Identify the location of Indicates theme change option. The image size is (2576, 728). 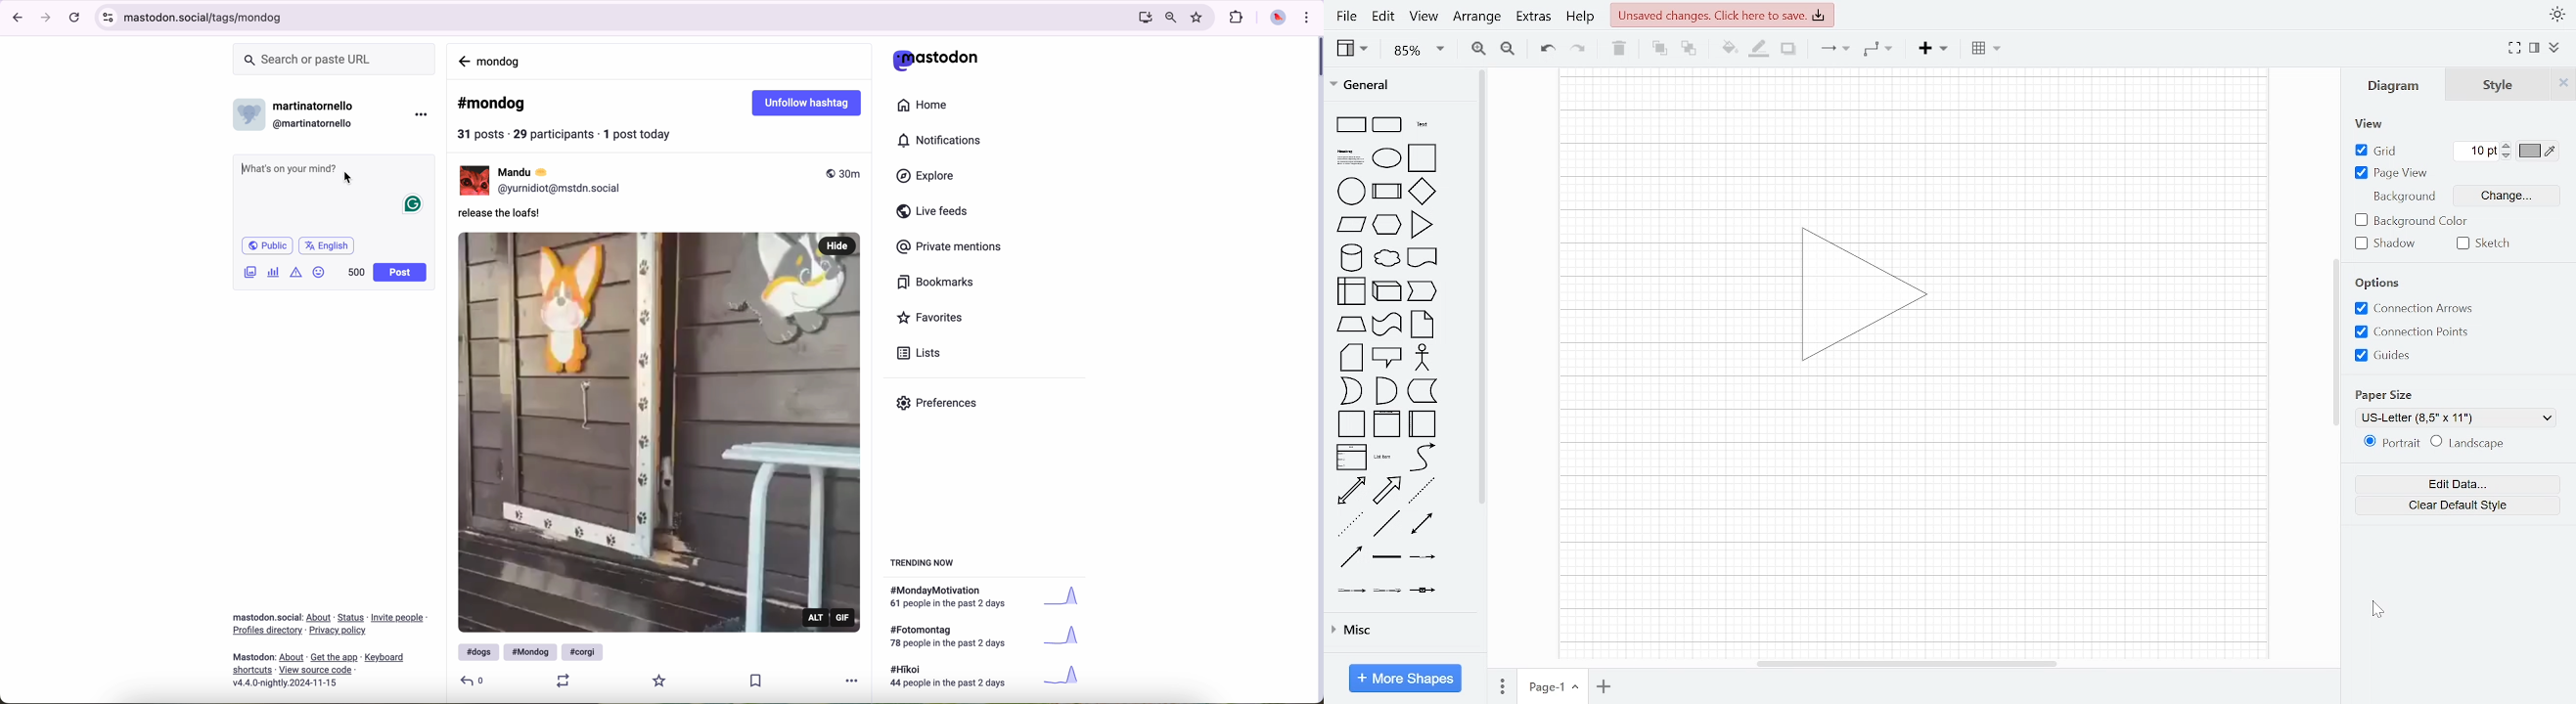
(2557, 14).